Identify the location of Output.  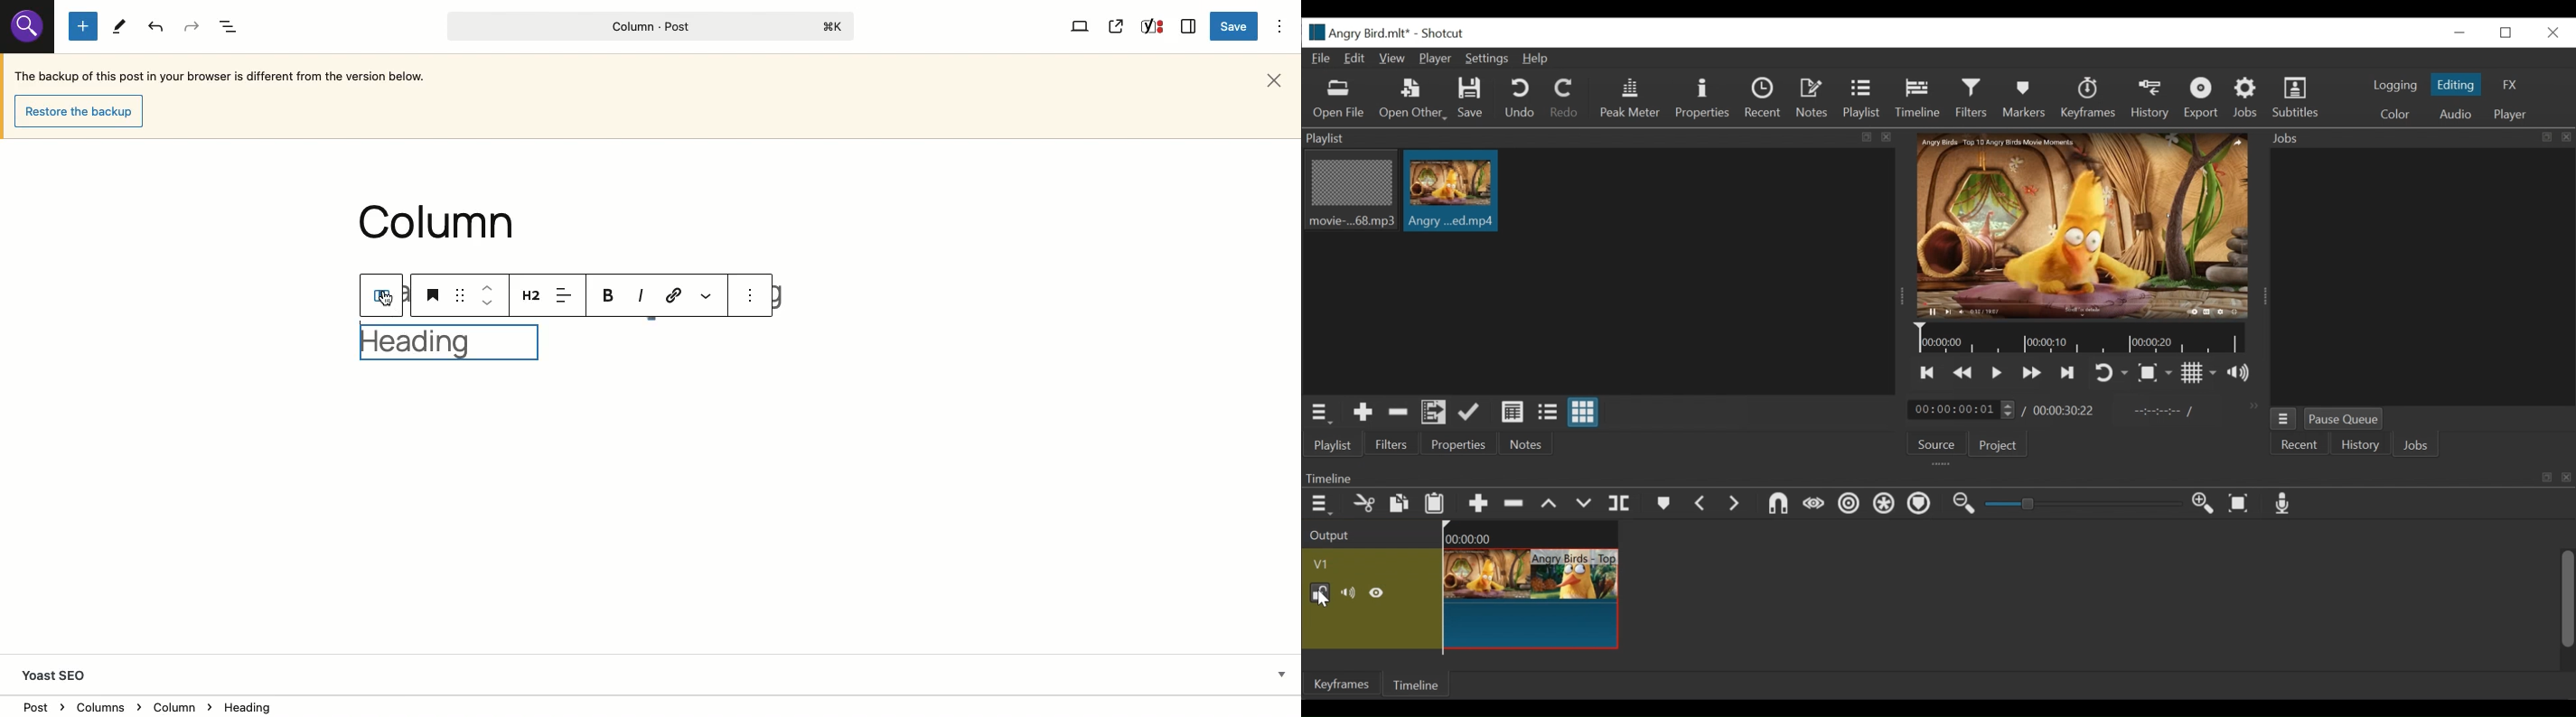
(1370, 533).